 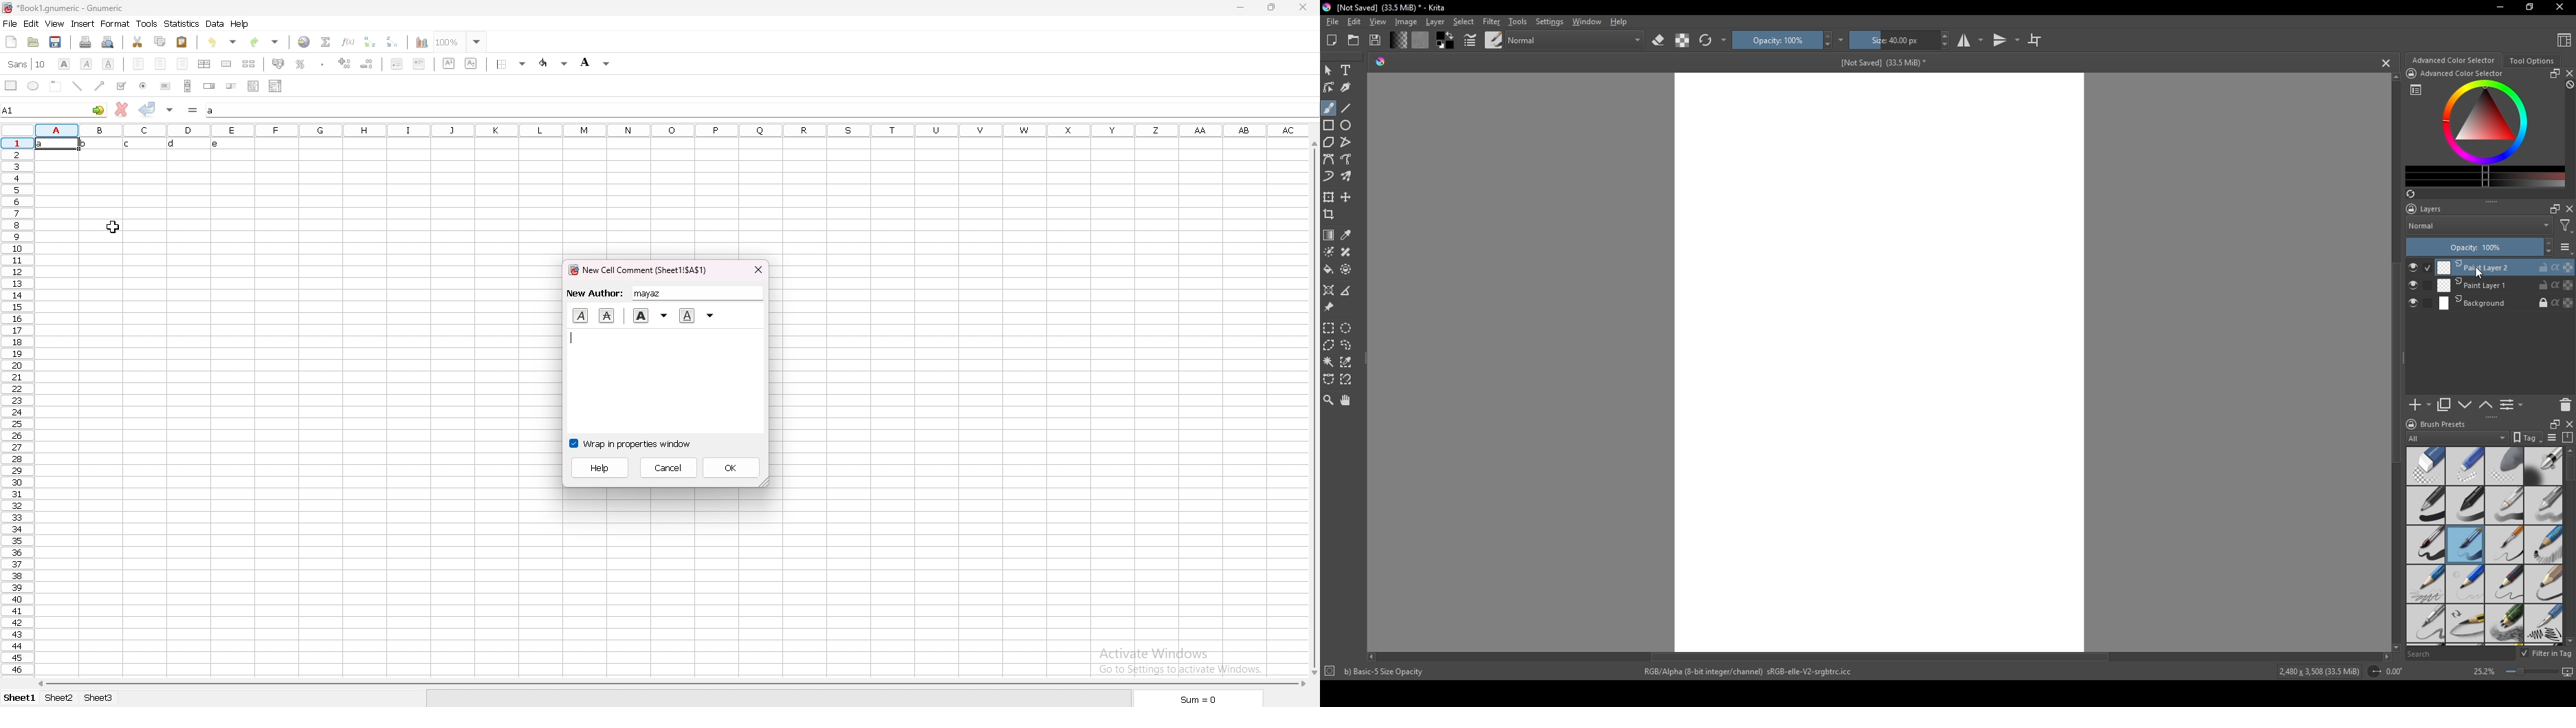 What do you see at coordinates (103, 700) in the screenshot?
I see `sheet3` at bounding box center [103, 700].